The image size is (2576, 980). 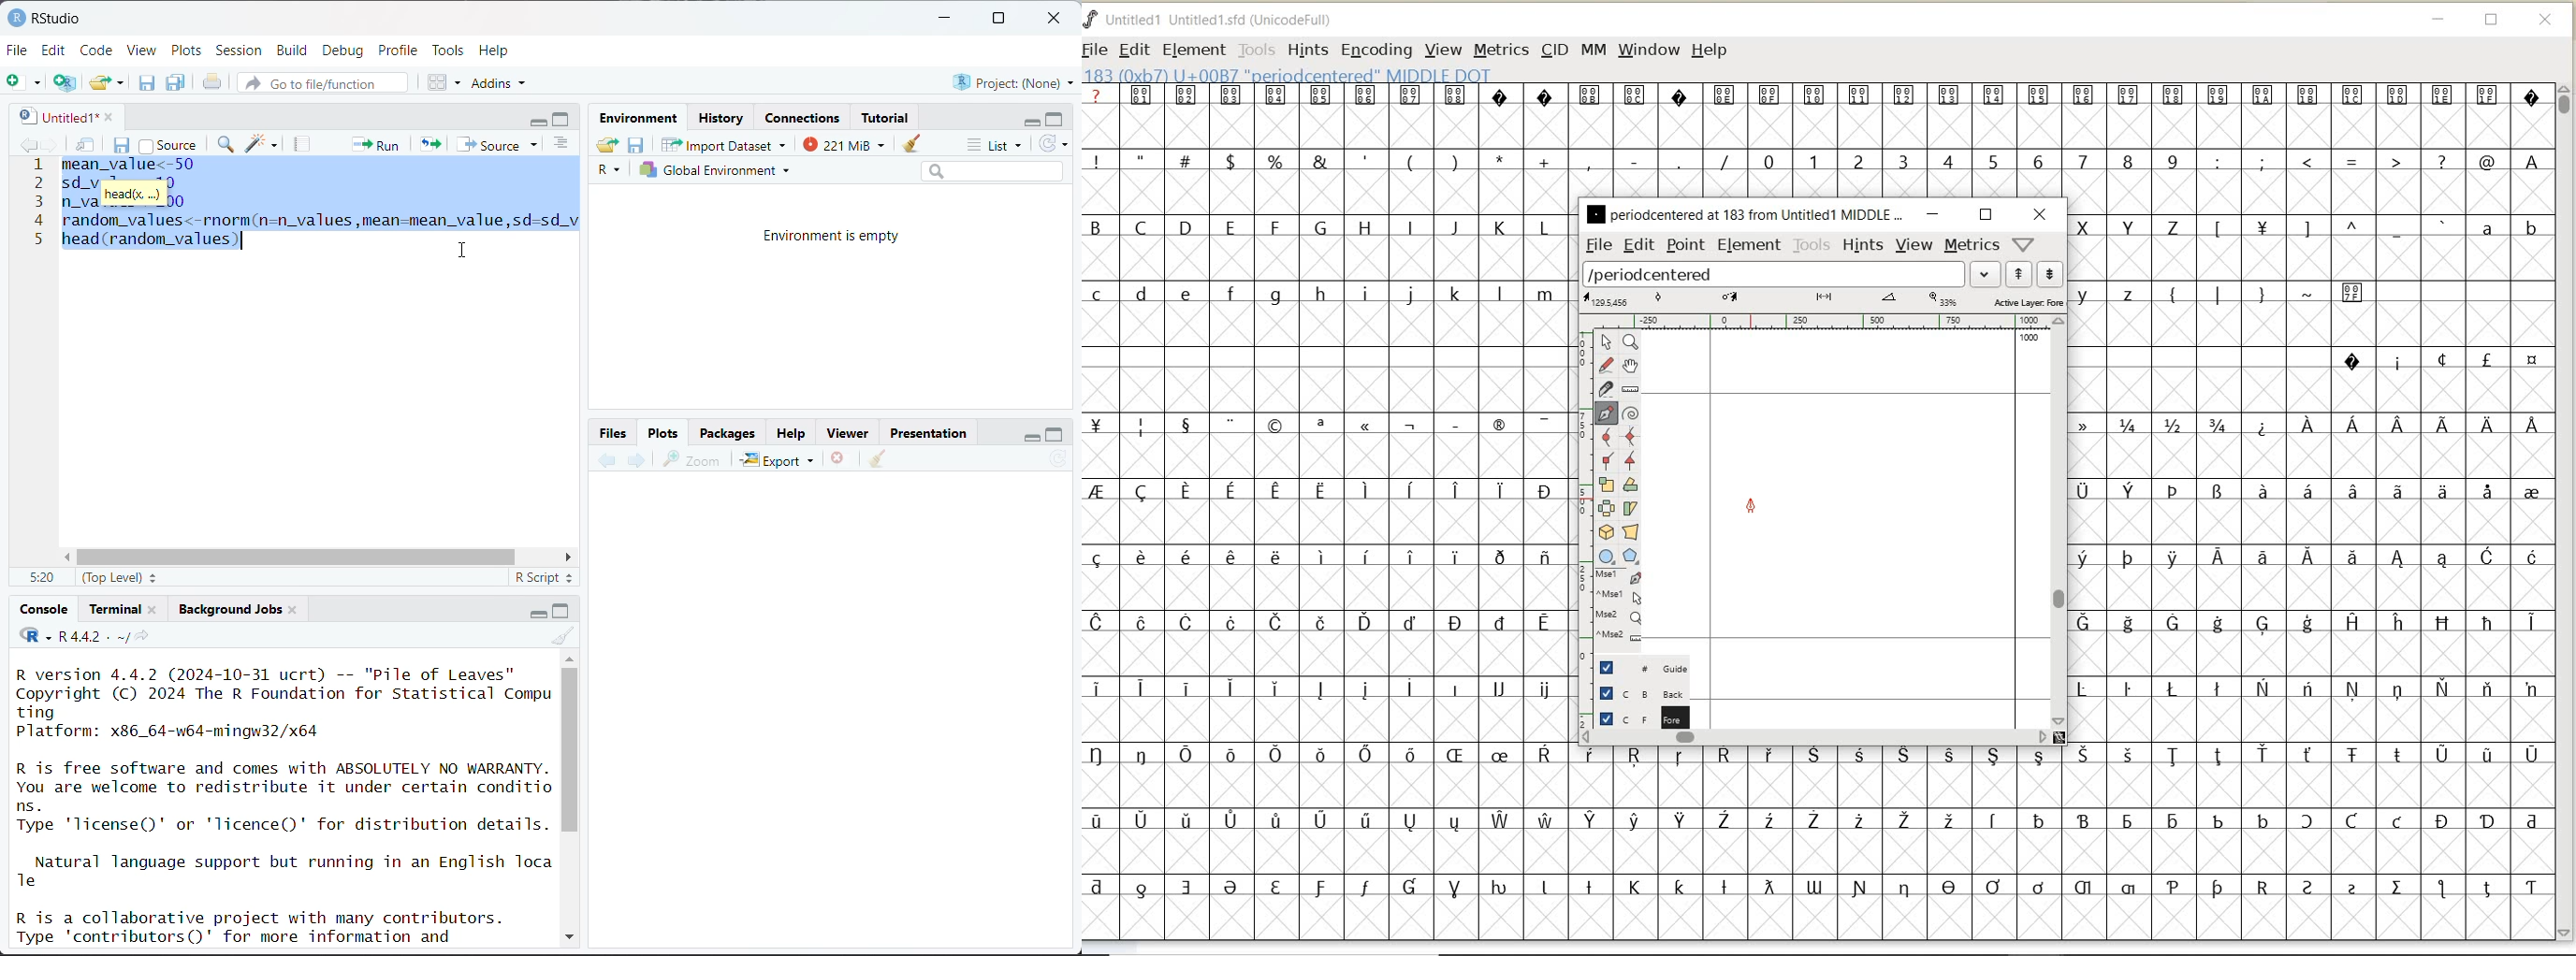 I want to click on (top level), so click(x=122, y=577).